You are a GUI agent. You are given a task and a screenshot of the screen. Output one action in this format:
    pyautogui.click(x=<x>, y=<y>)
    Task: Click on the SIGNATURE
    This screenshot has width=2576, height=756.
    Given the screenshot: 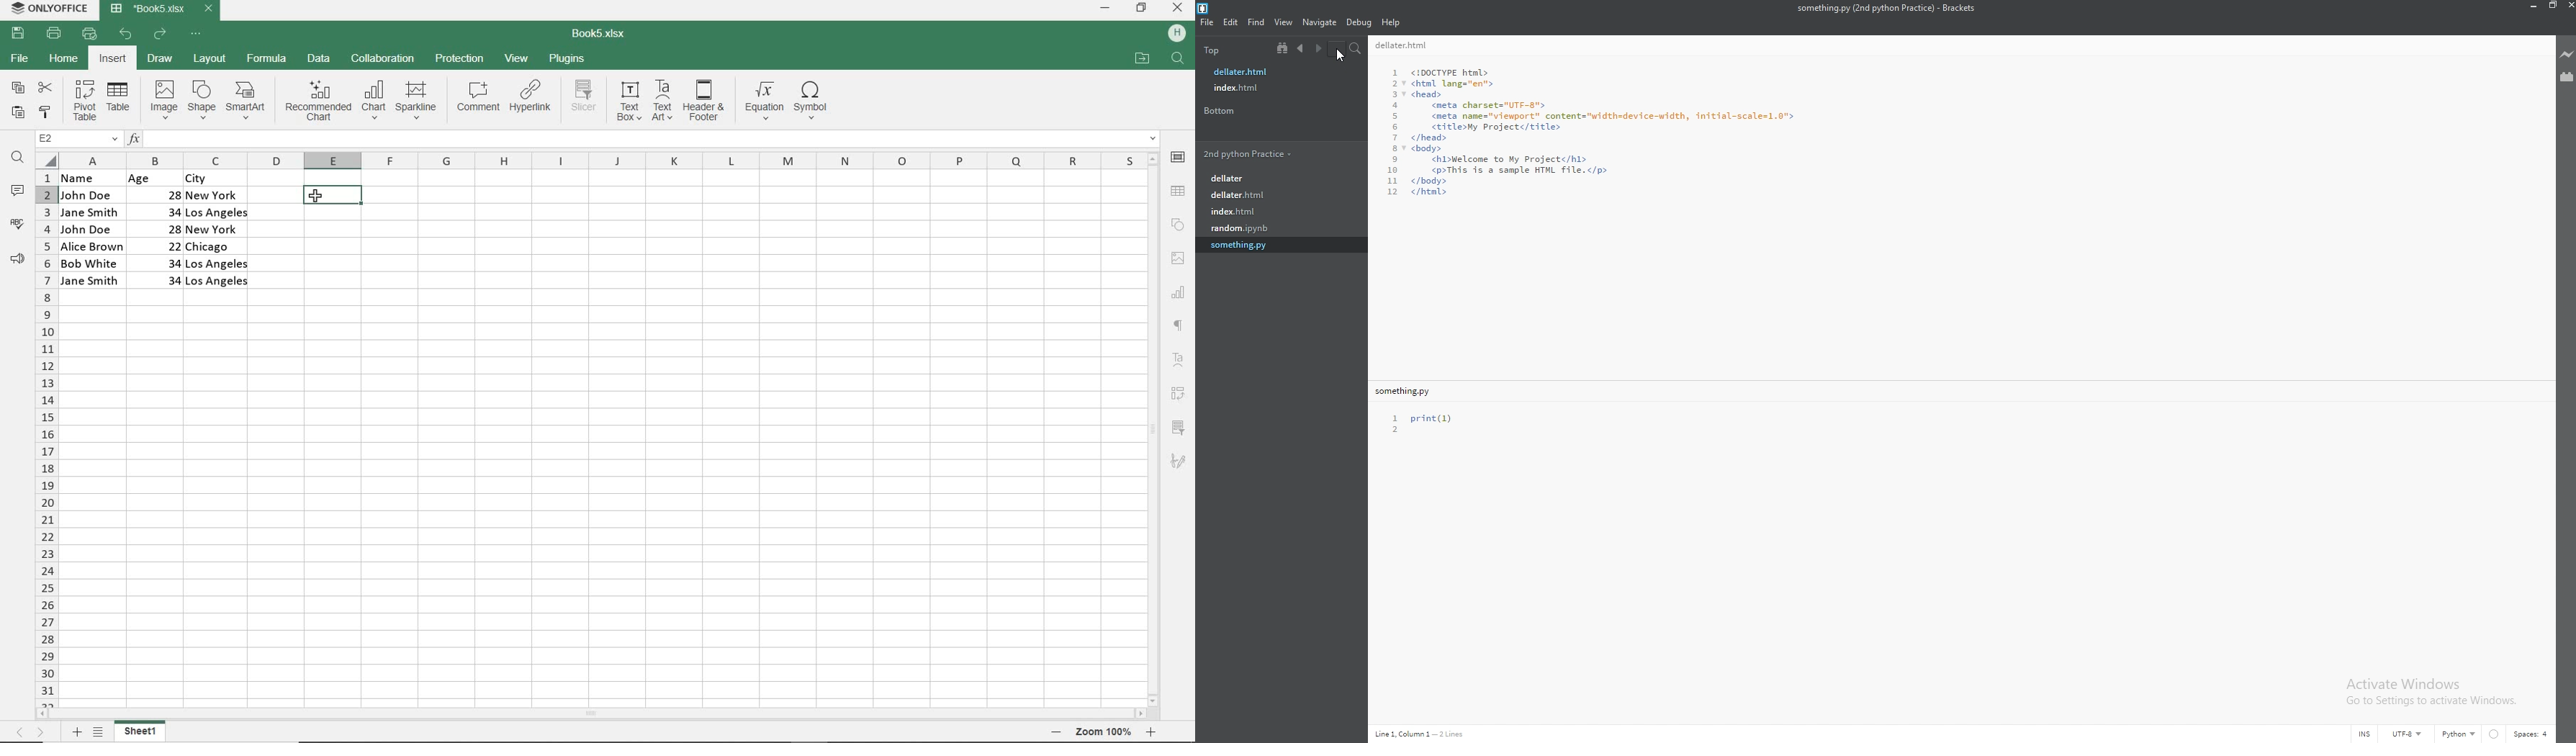 What is the action you would take?
    pyautogui.click(x=1179, y=465)
    